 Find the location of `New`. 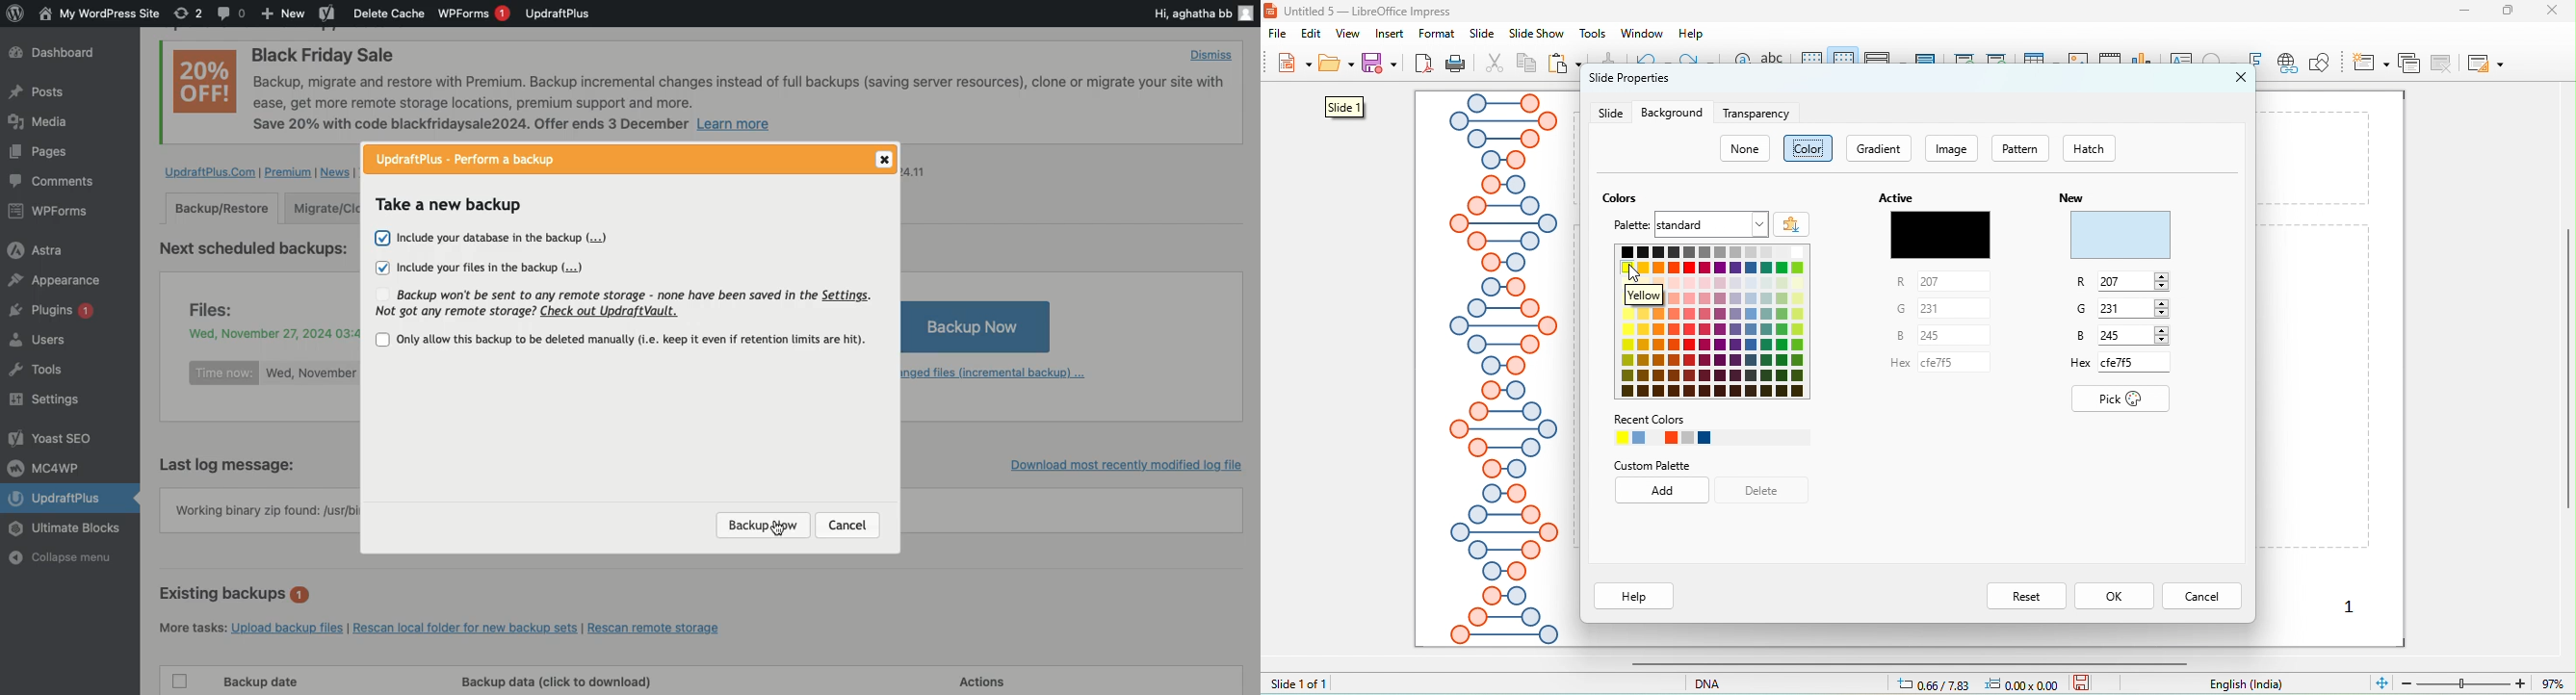

New is located at coordinates (2071, 197).